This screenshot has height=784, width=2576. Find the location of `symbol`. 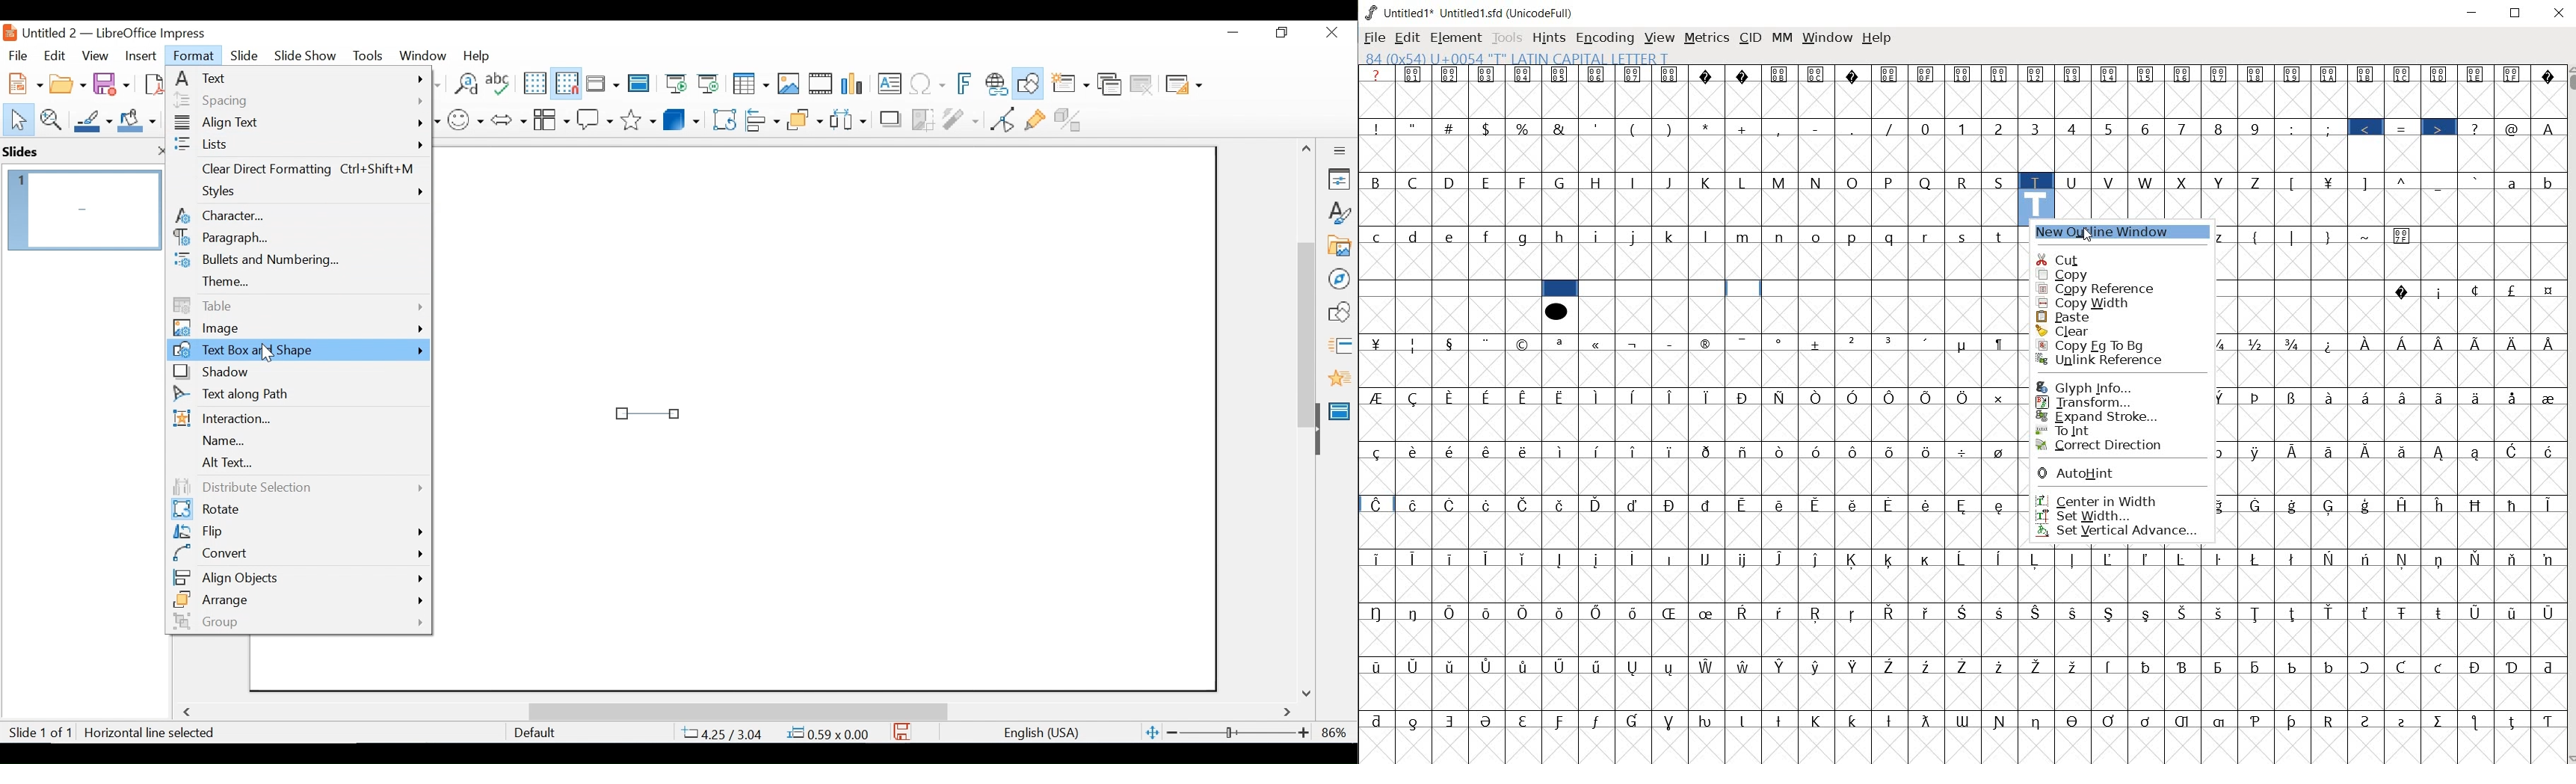

symbol is located at coordinates (1556, 310).